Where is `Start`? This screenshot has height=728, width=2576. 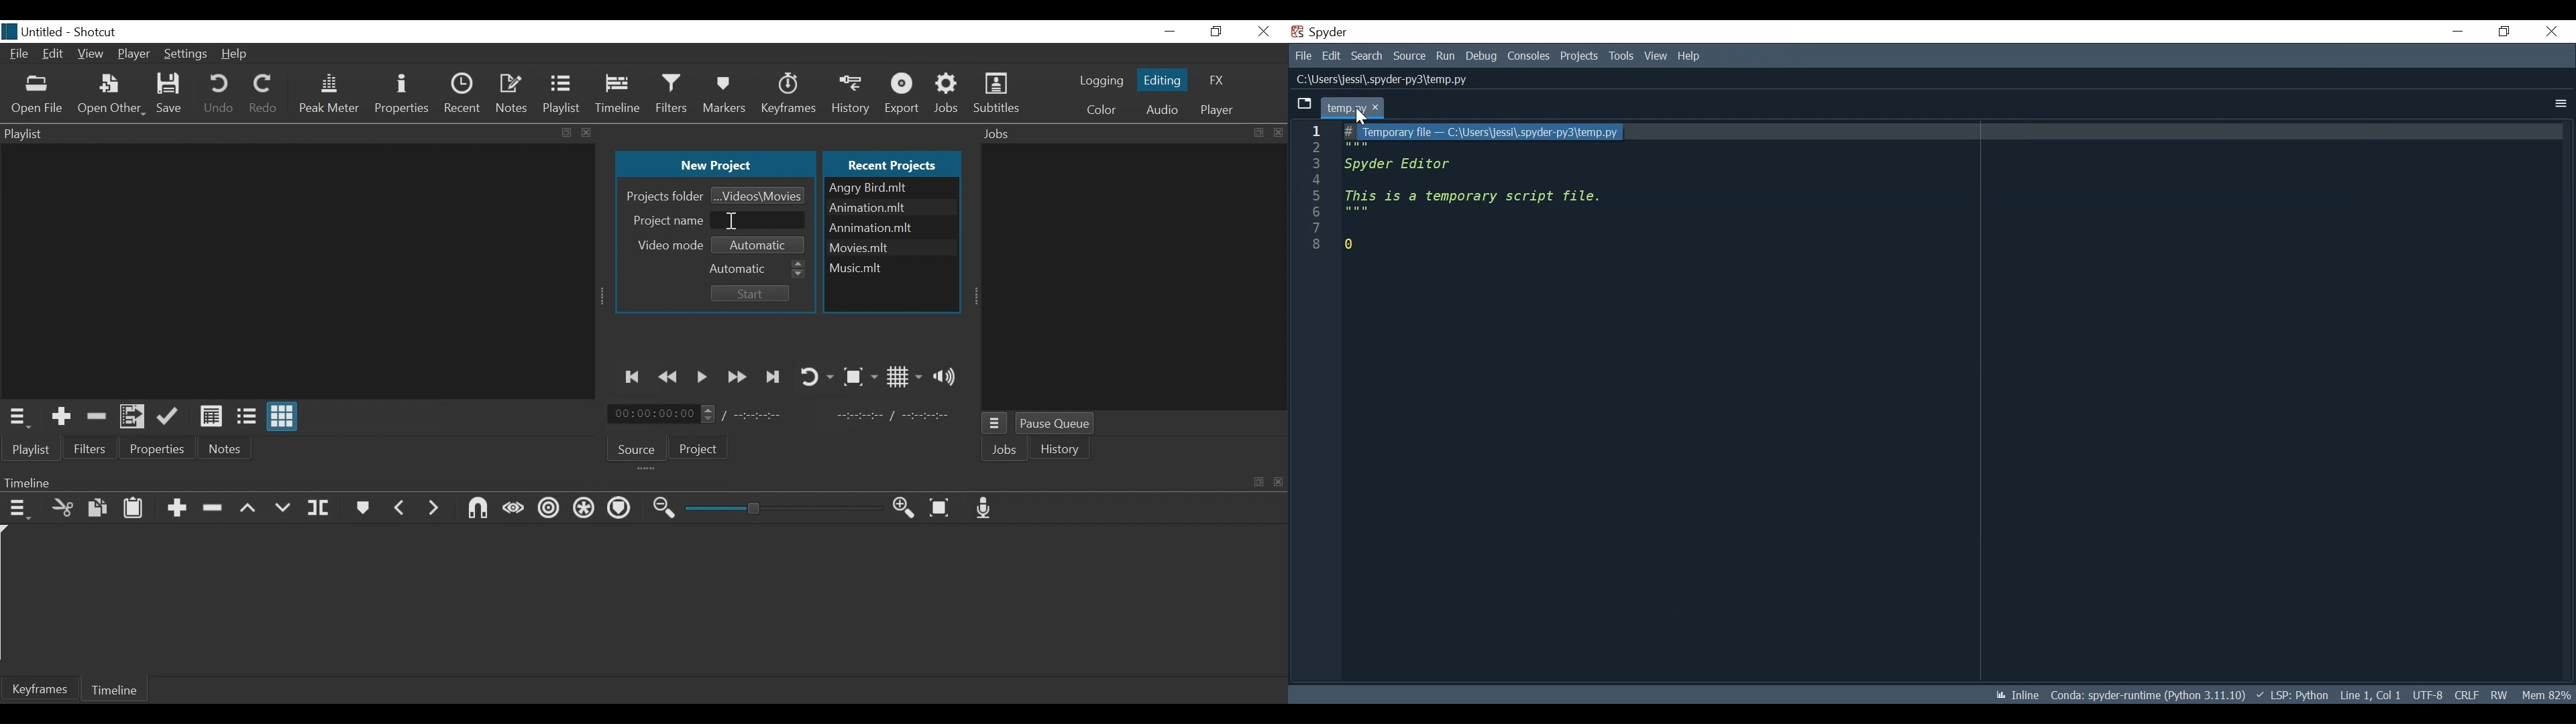
Start is located at coordinates (747, 294).